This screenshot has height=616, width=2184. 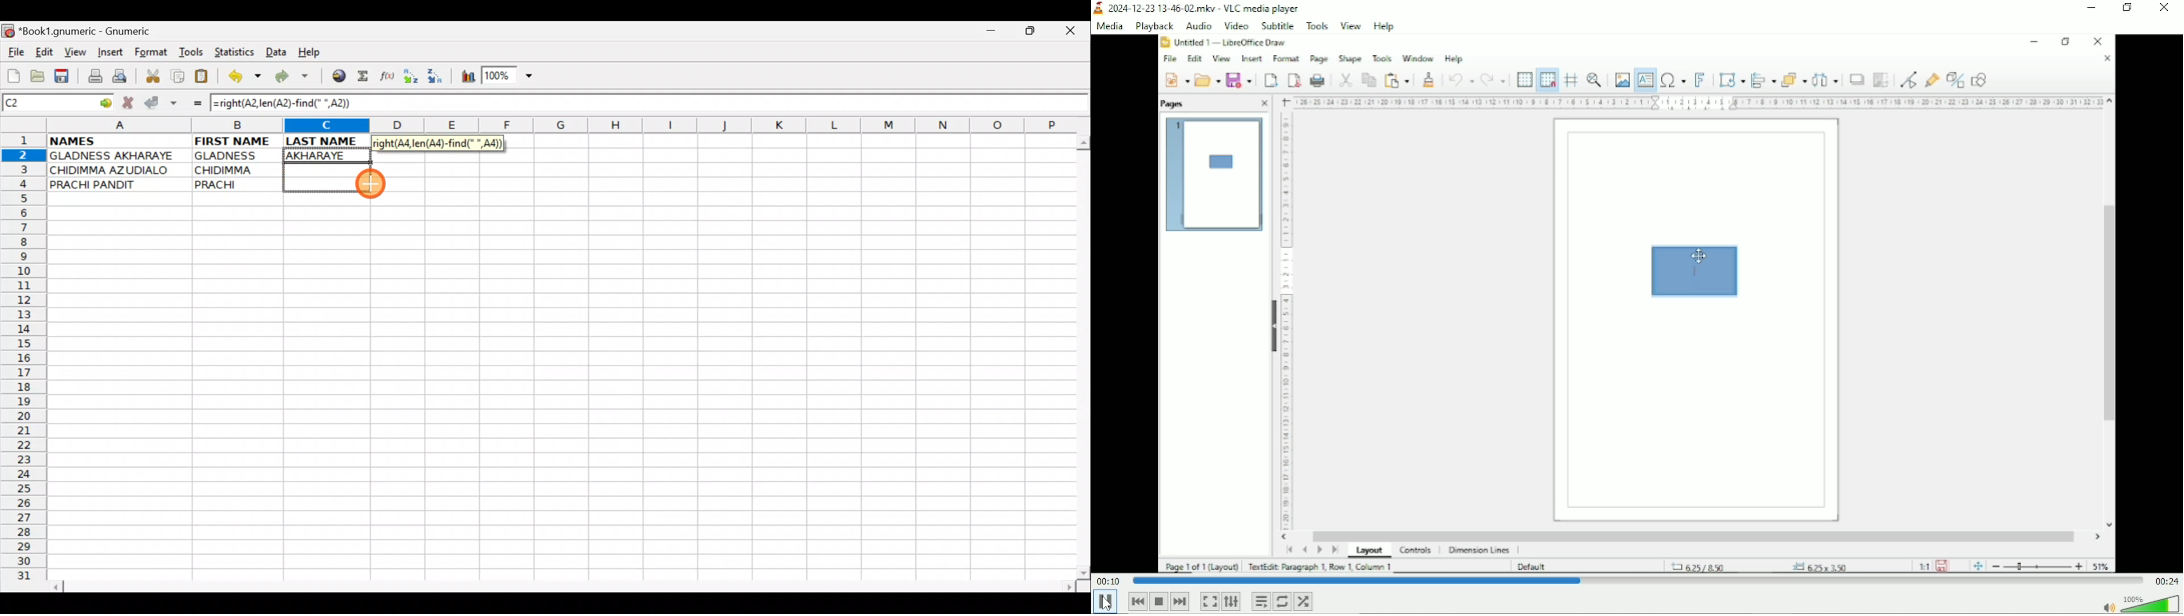 What do you see at coordinates (438, 79) in the screenshot?
I see `Sort Descending order` at bounding box center [438, 79].